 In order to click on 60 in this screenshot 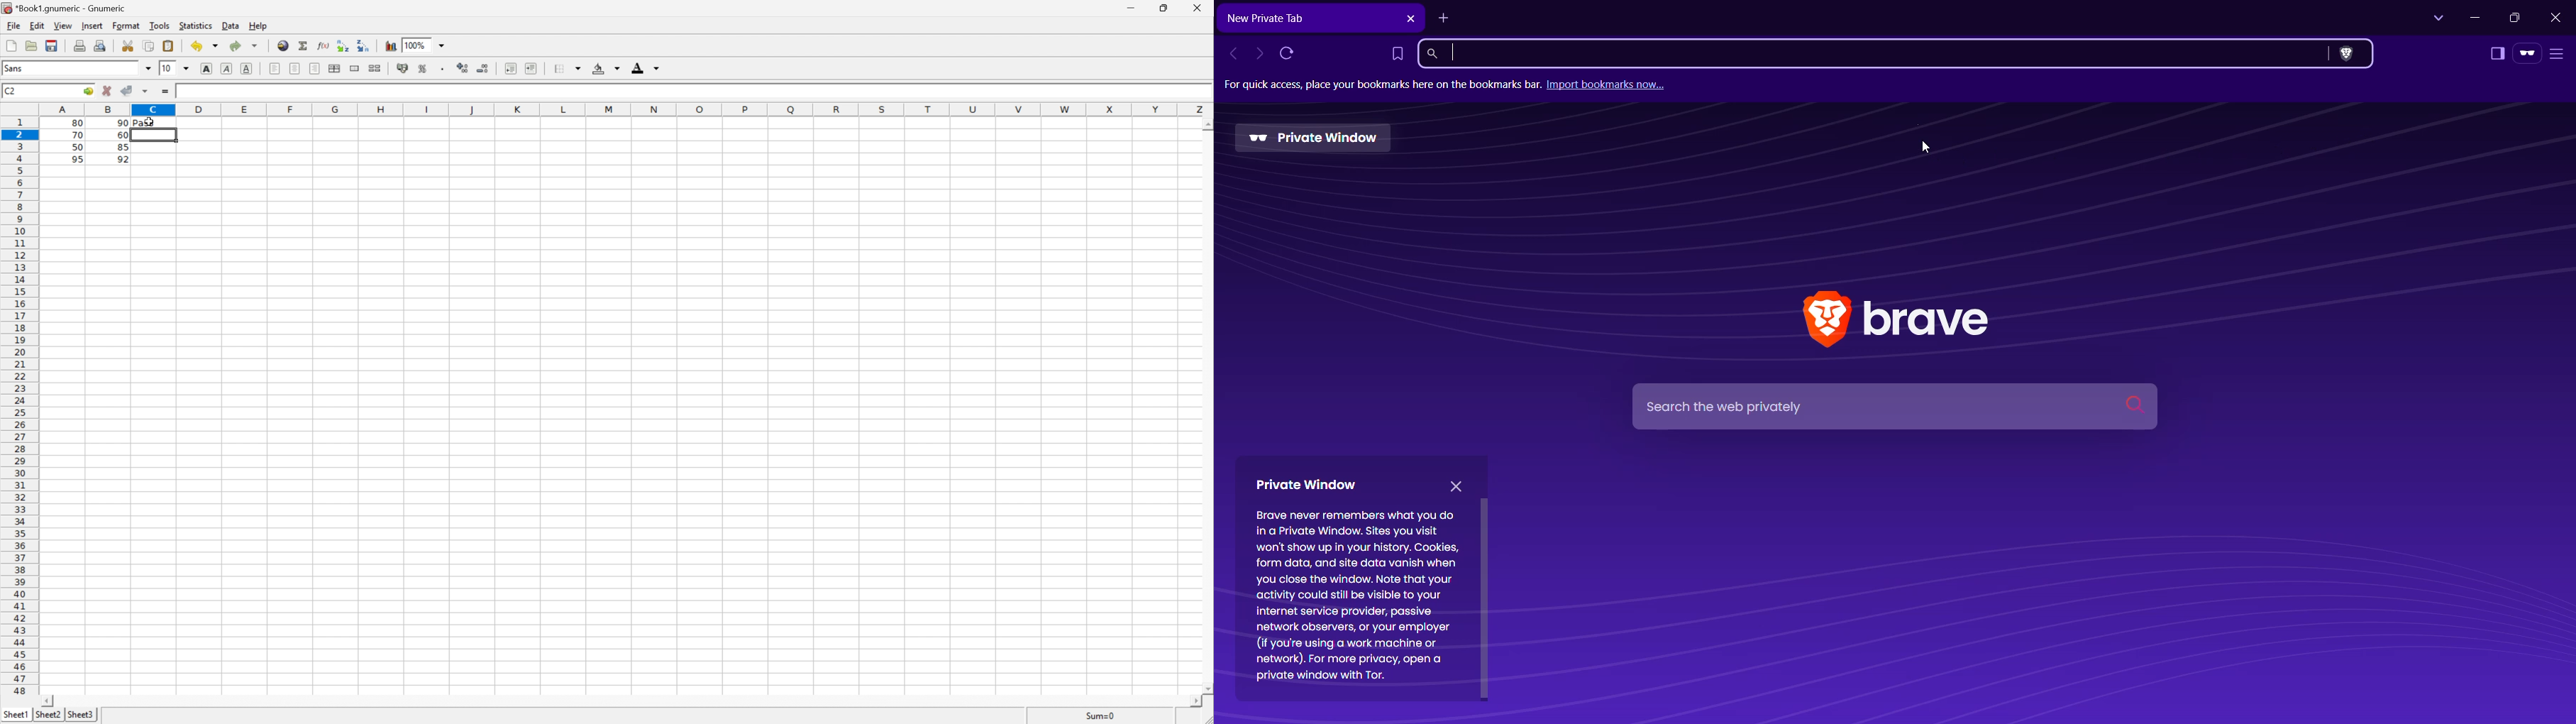, I will do `click(122, 134)`.